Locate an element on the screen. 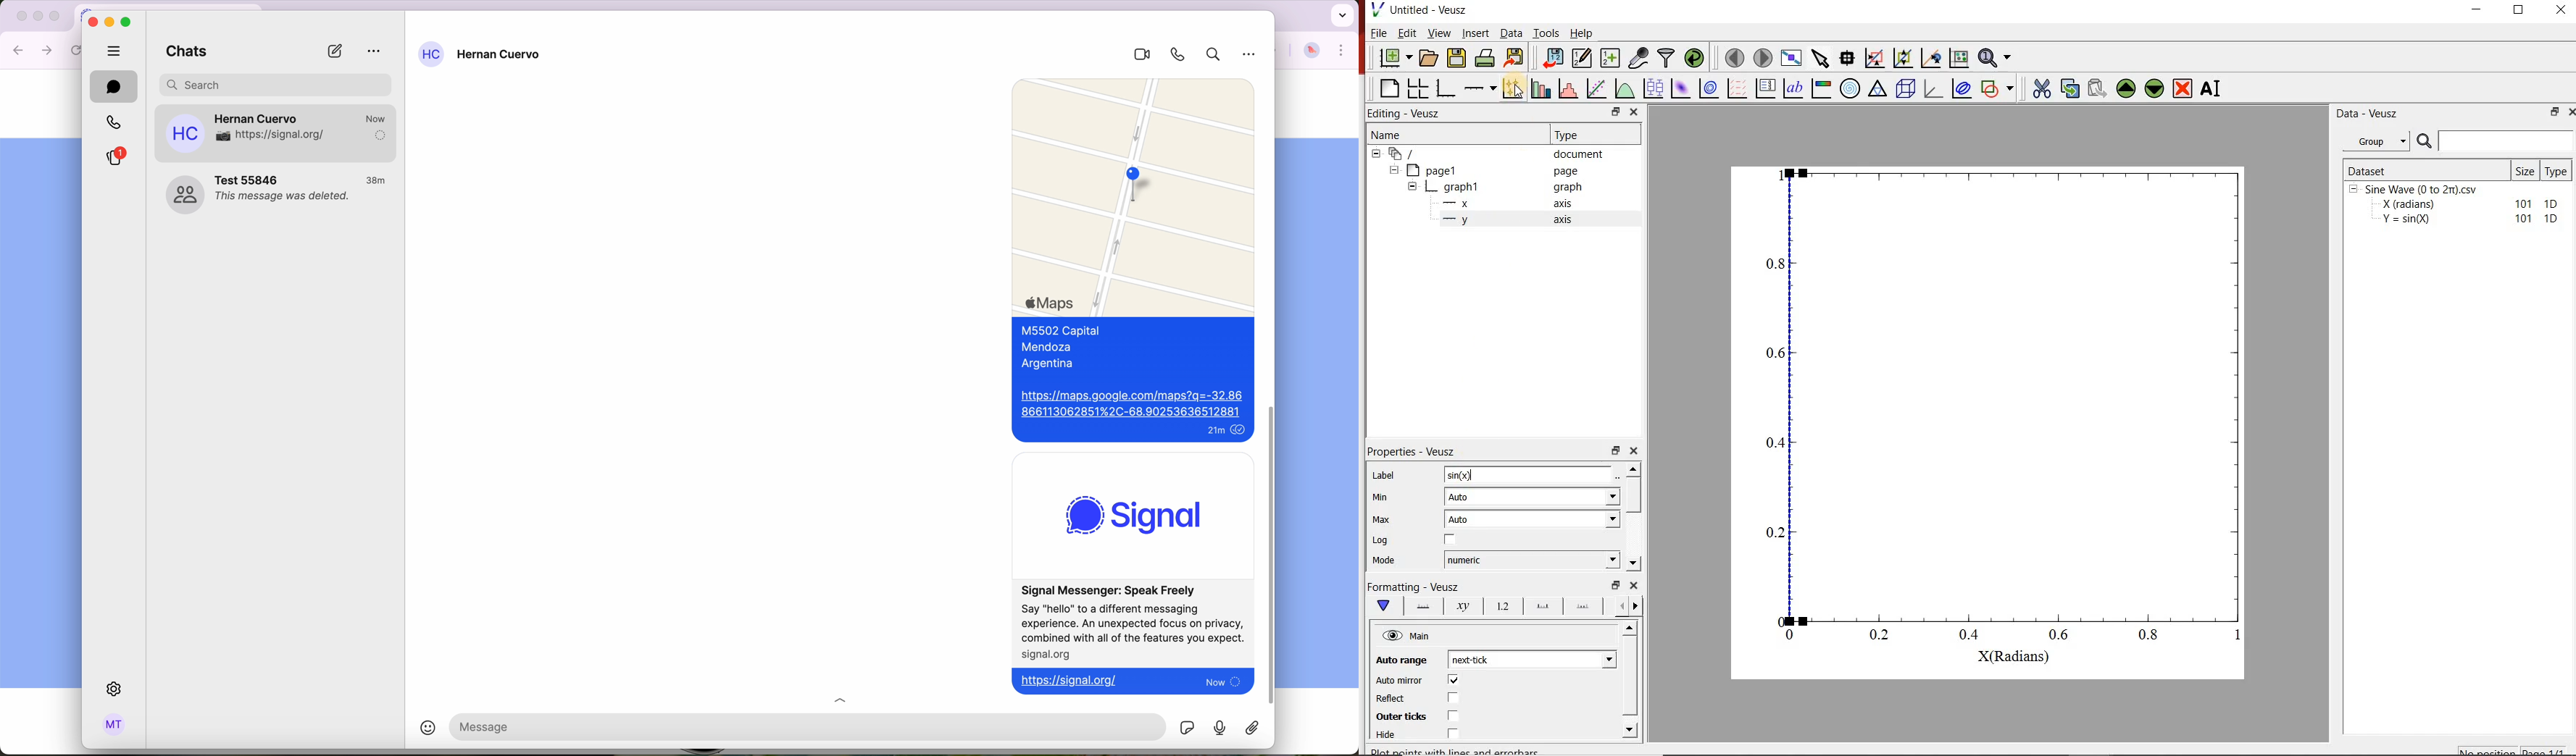  Argentina is located at coordinates (1051, 365).